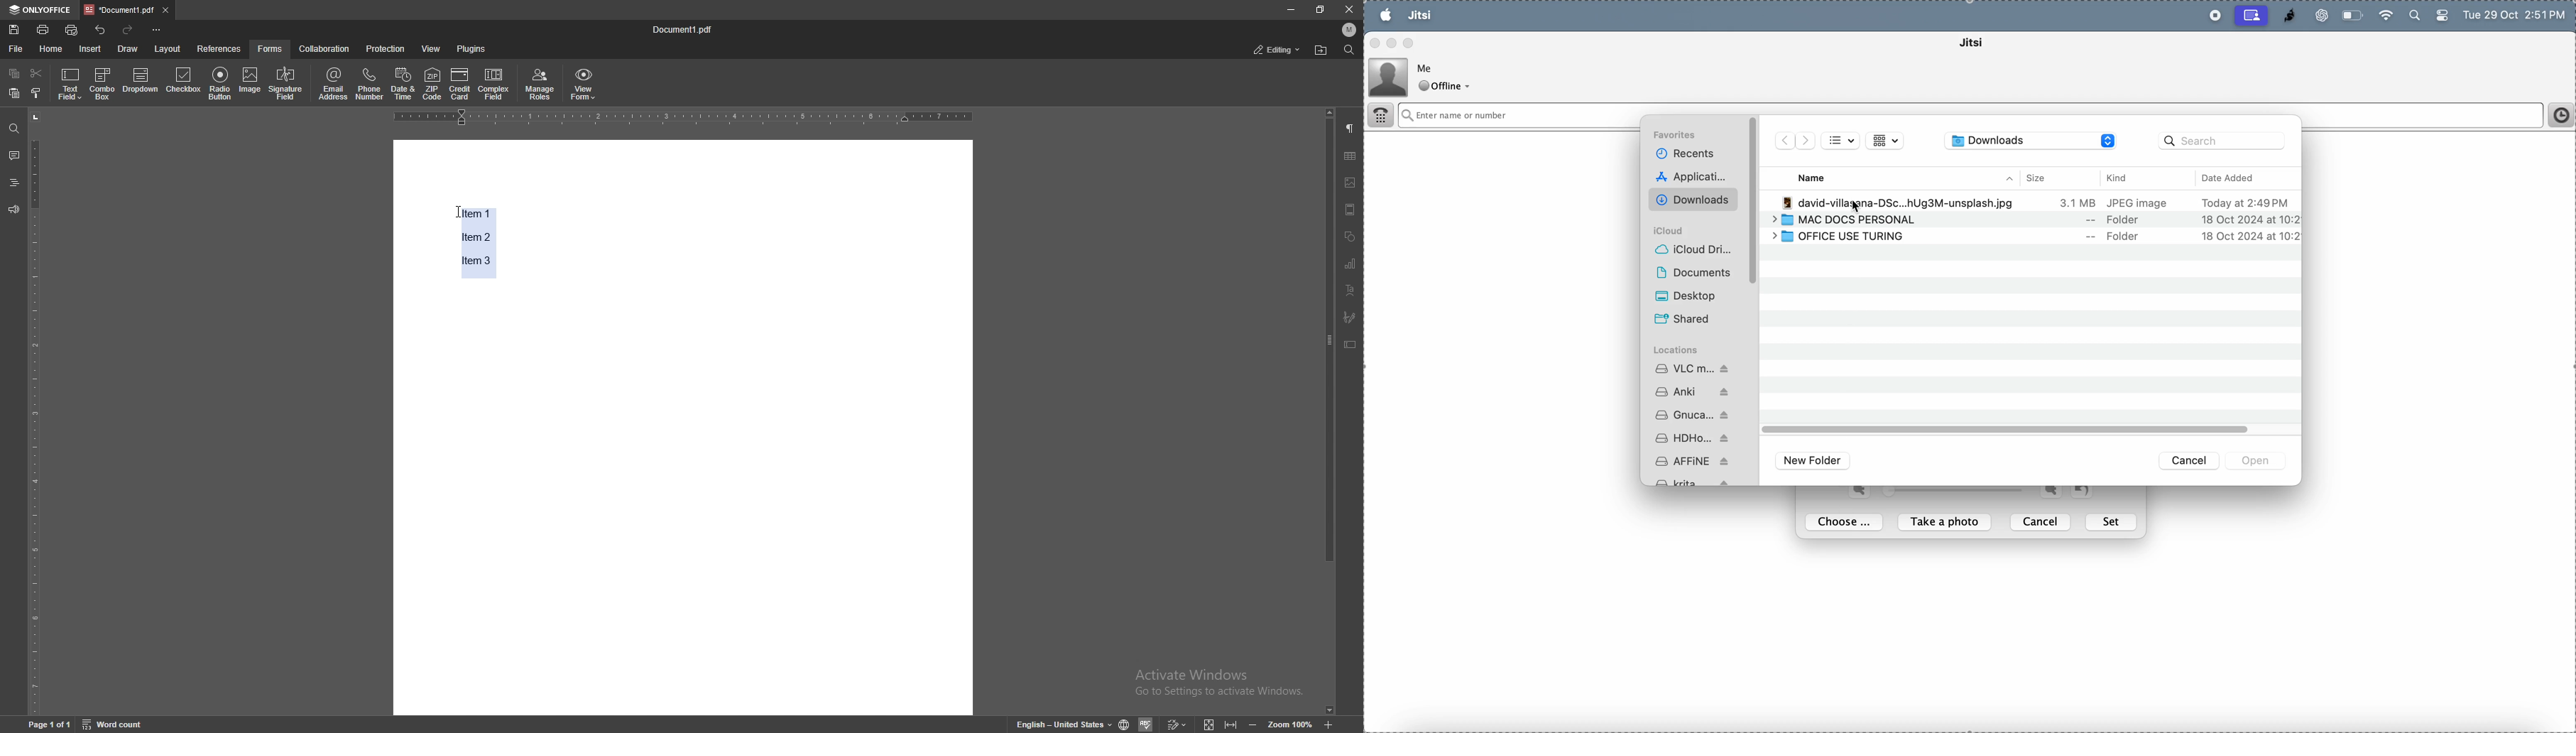 Image resolution: width=2576 pixels, height=756 pixels. What do you see at coordinates (1816, 461) in the screenshot?
I see `new folder` at bounding box center [1816, 461].